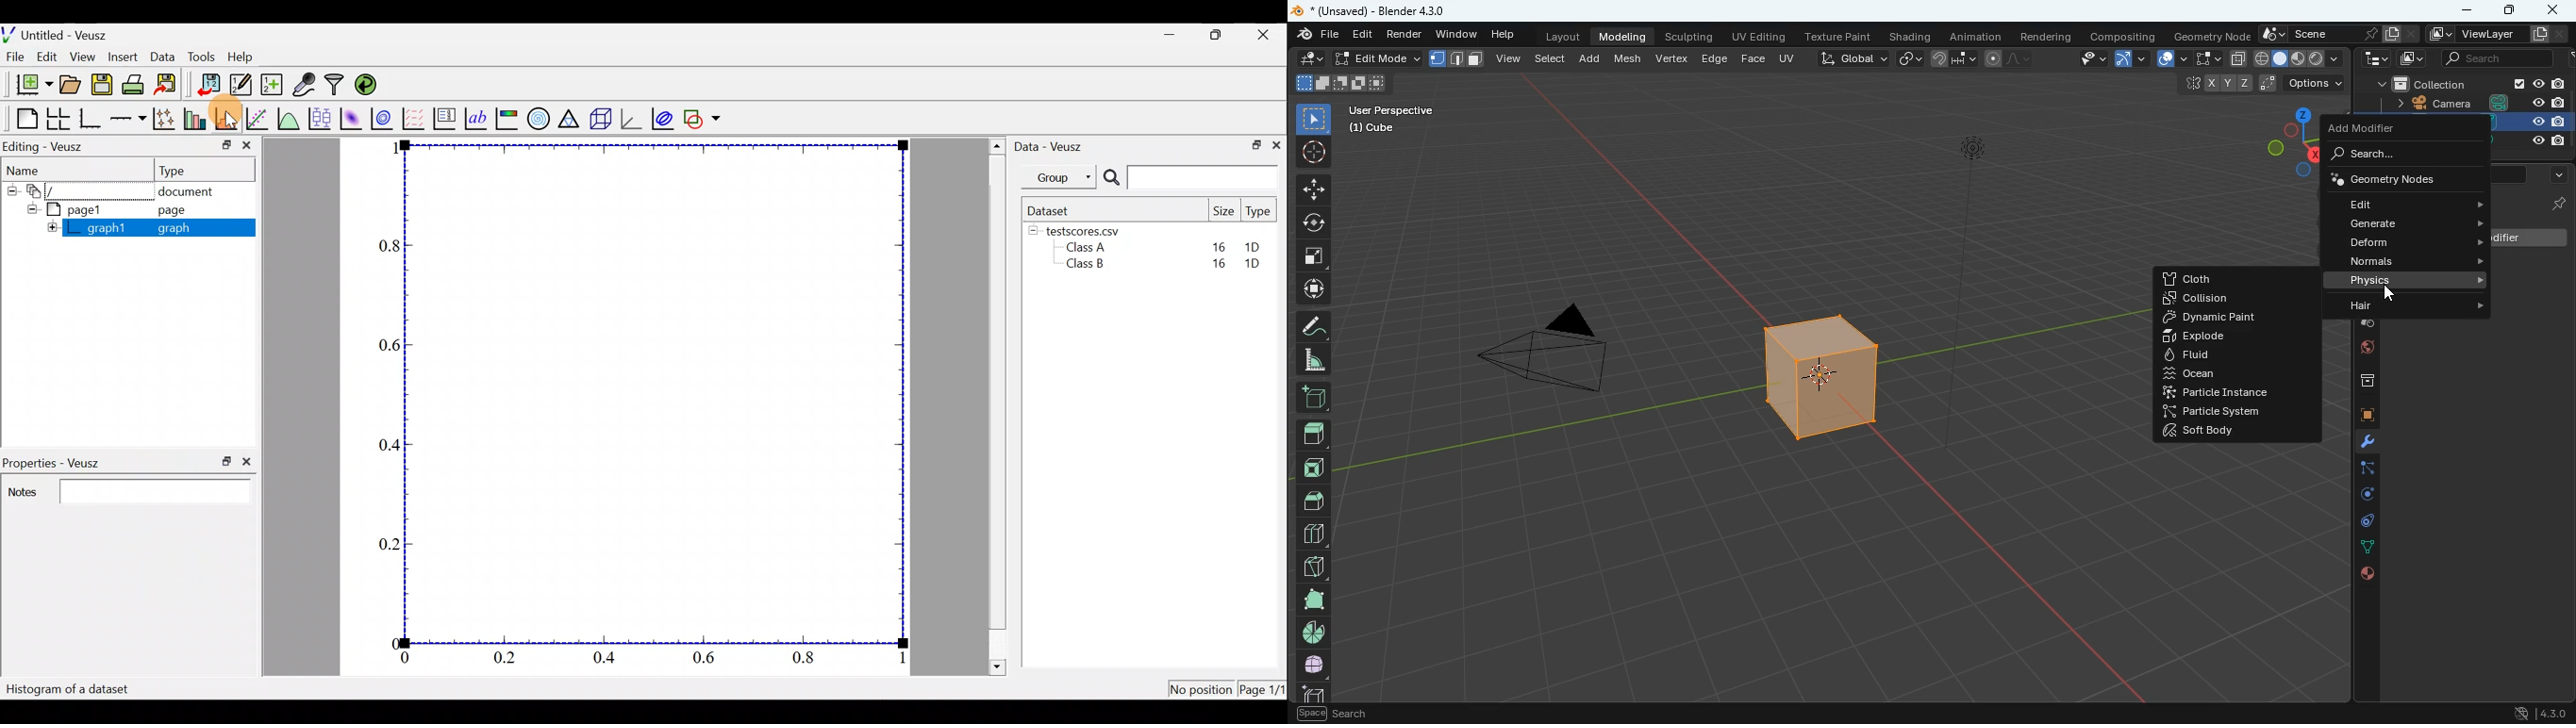 The height and width of the screenshot is (728, 2576). Describe the element at coordinates (1264, 689) in the screenshot. I see `Page 1/1` at that location.